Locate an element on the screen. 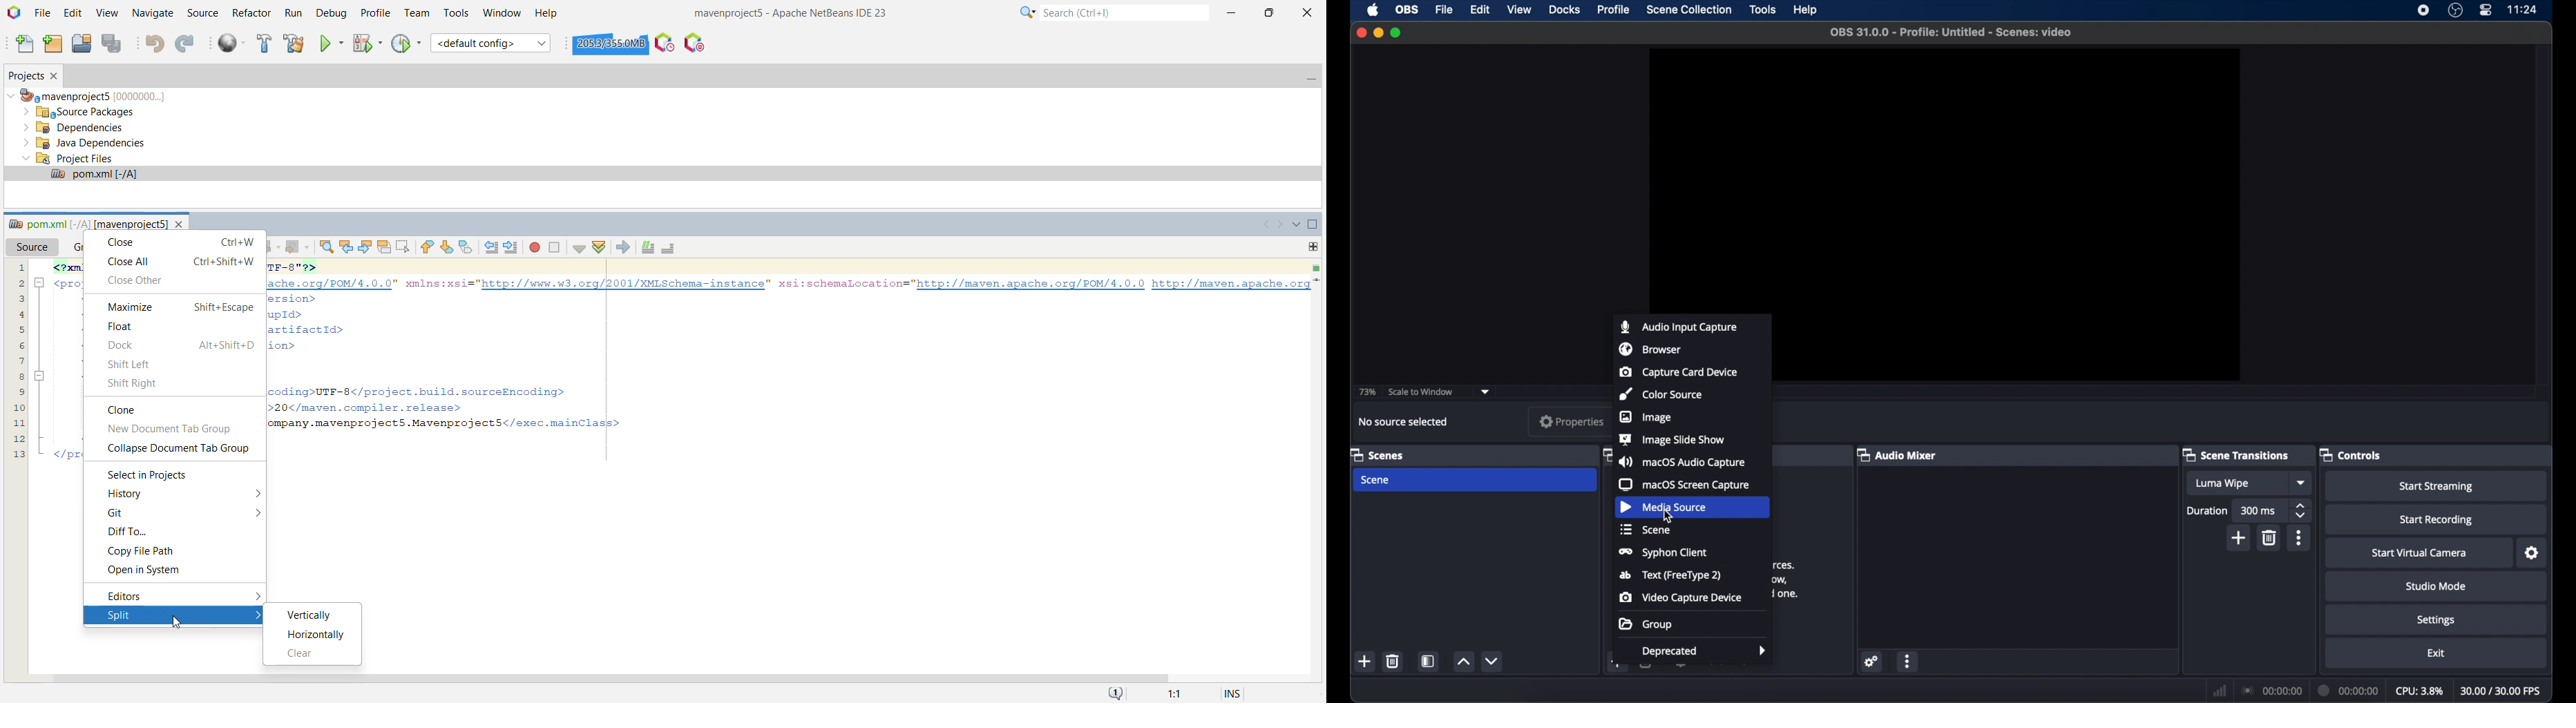 This screenshot has height=728, width=2576. settings is located at coordinates (2437, 621).